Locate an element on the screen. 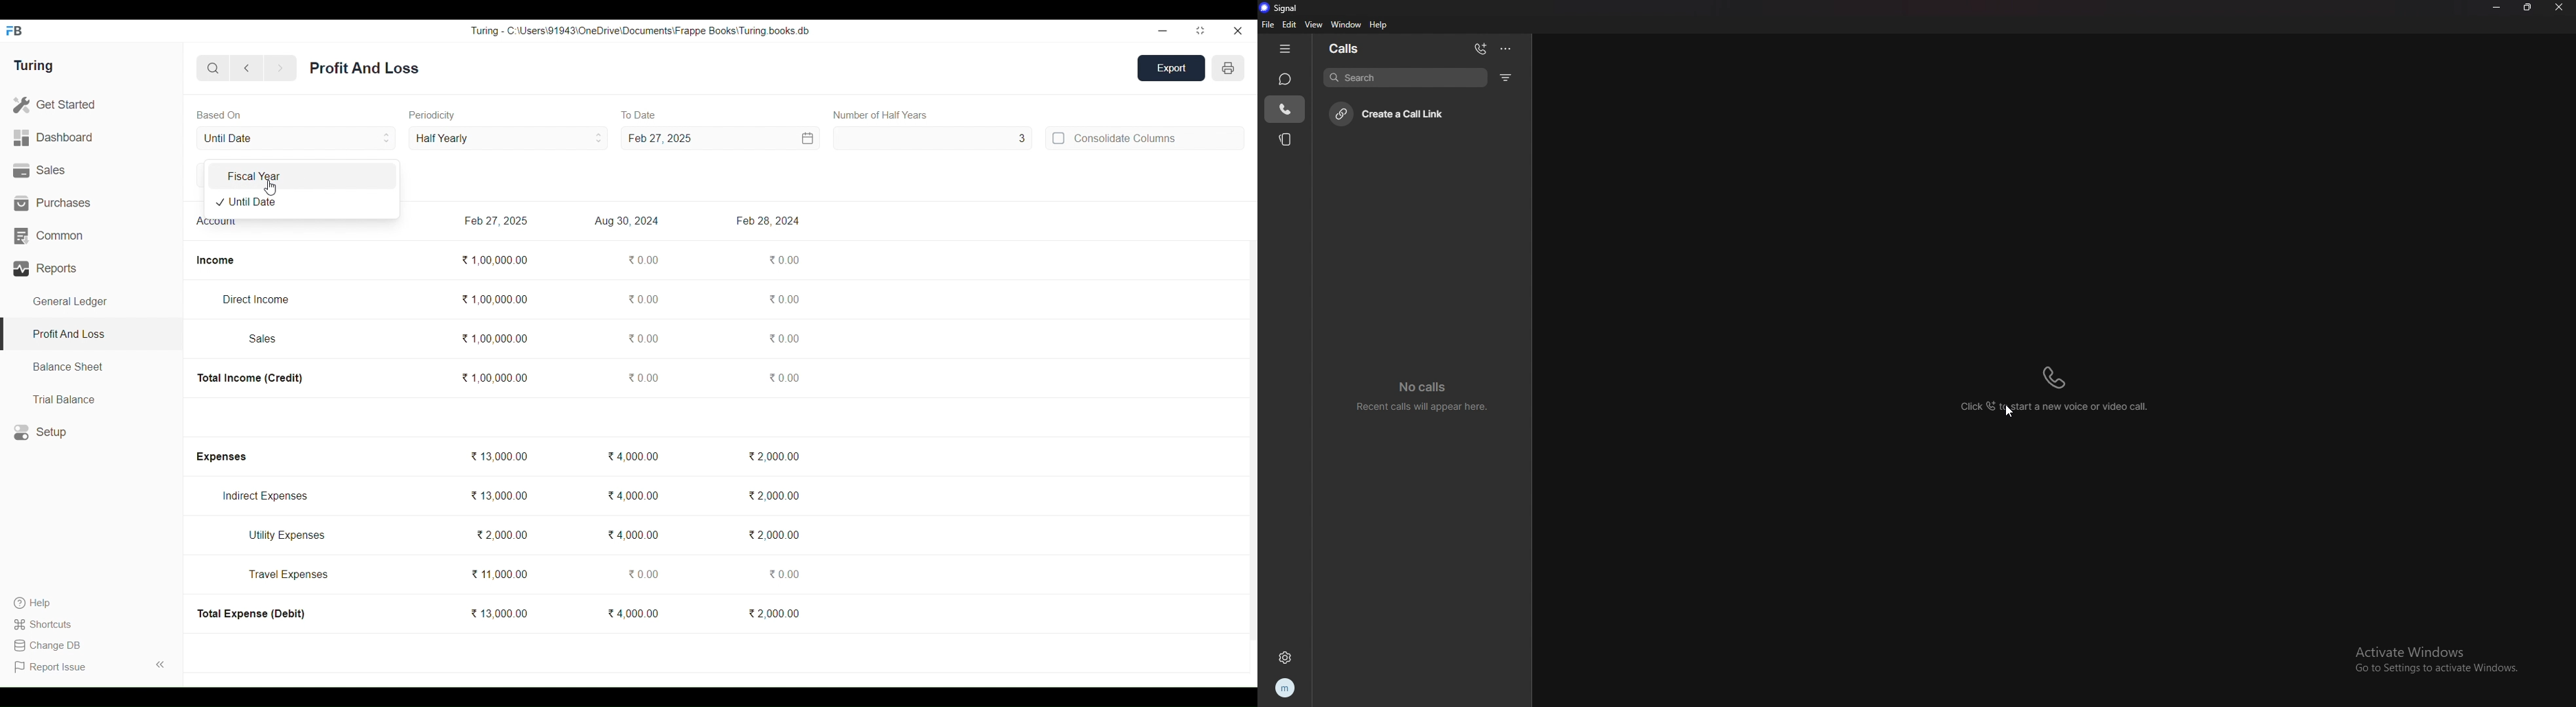 Image resolution: width=2576 pixels, height=728 pixels. Based On is located at coordinates (219, 115).